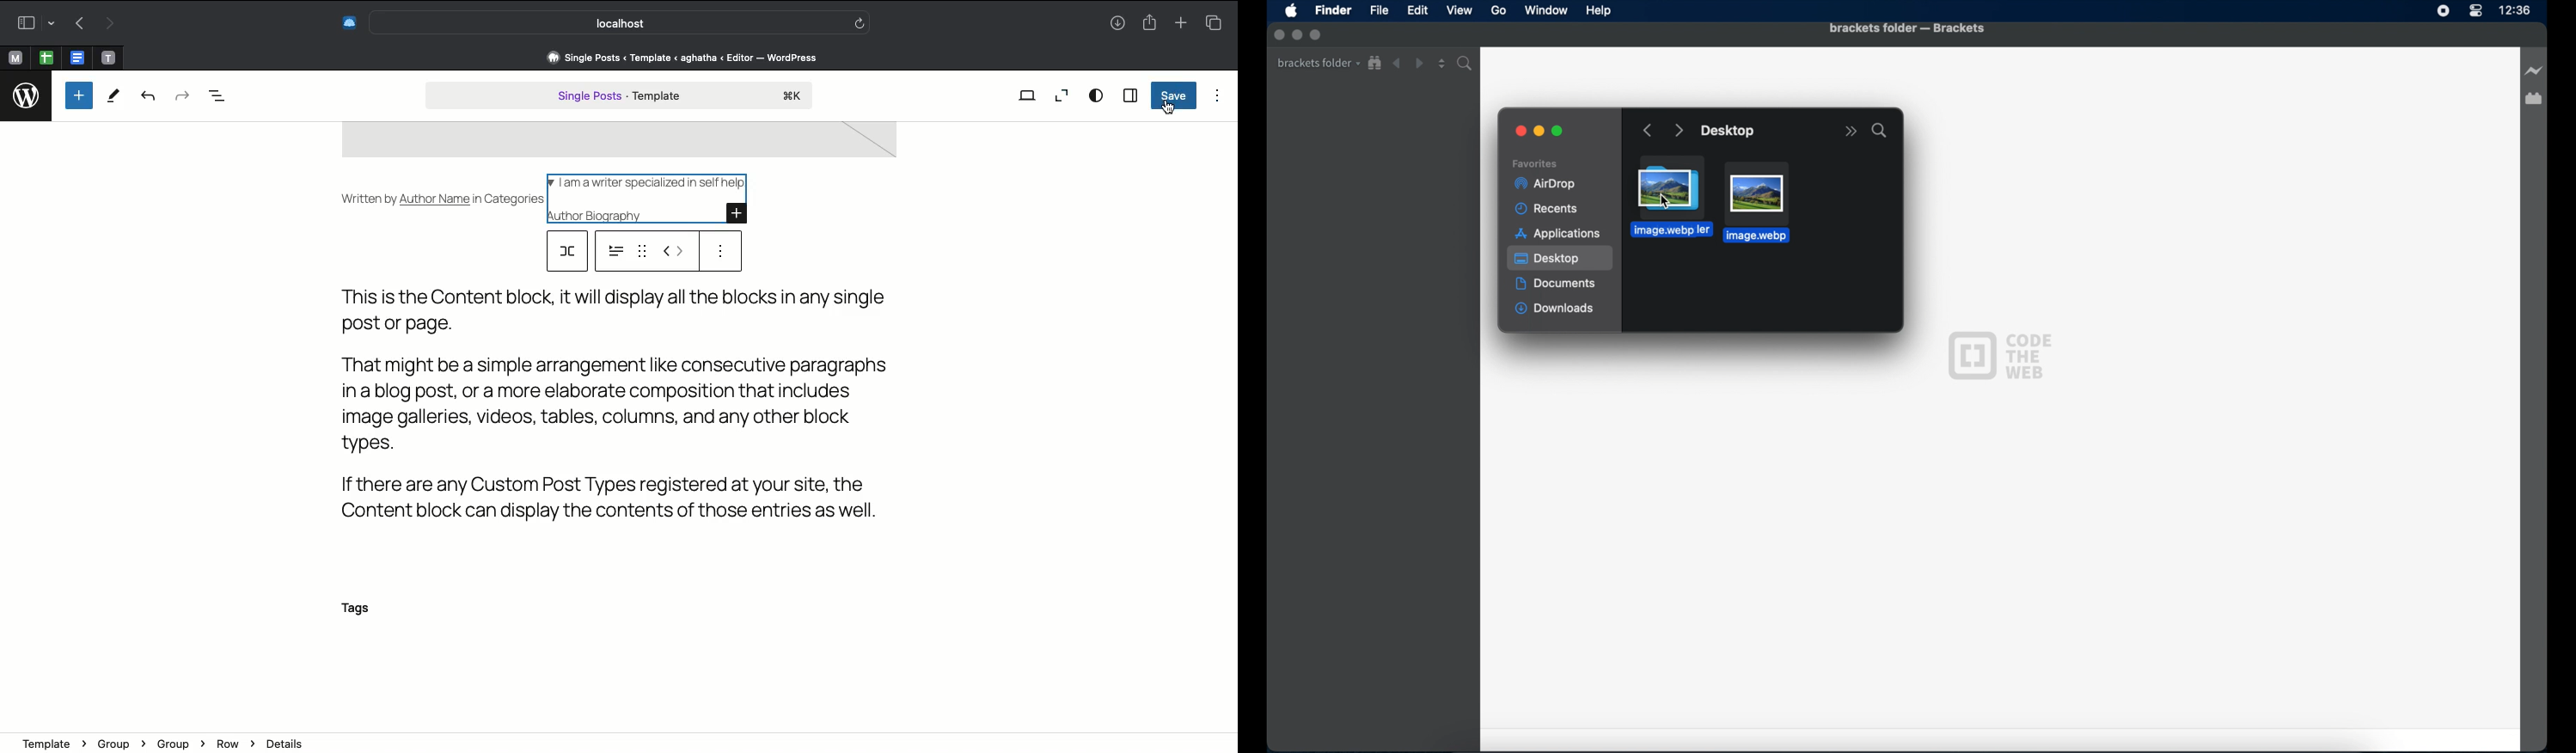 This screenshot has height=756, width=2576. What do you see at coordinates (28, 92) in the screenshot?
I see `logo` at bounding box center [28, 92].